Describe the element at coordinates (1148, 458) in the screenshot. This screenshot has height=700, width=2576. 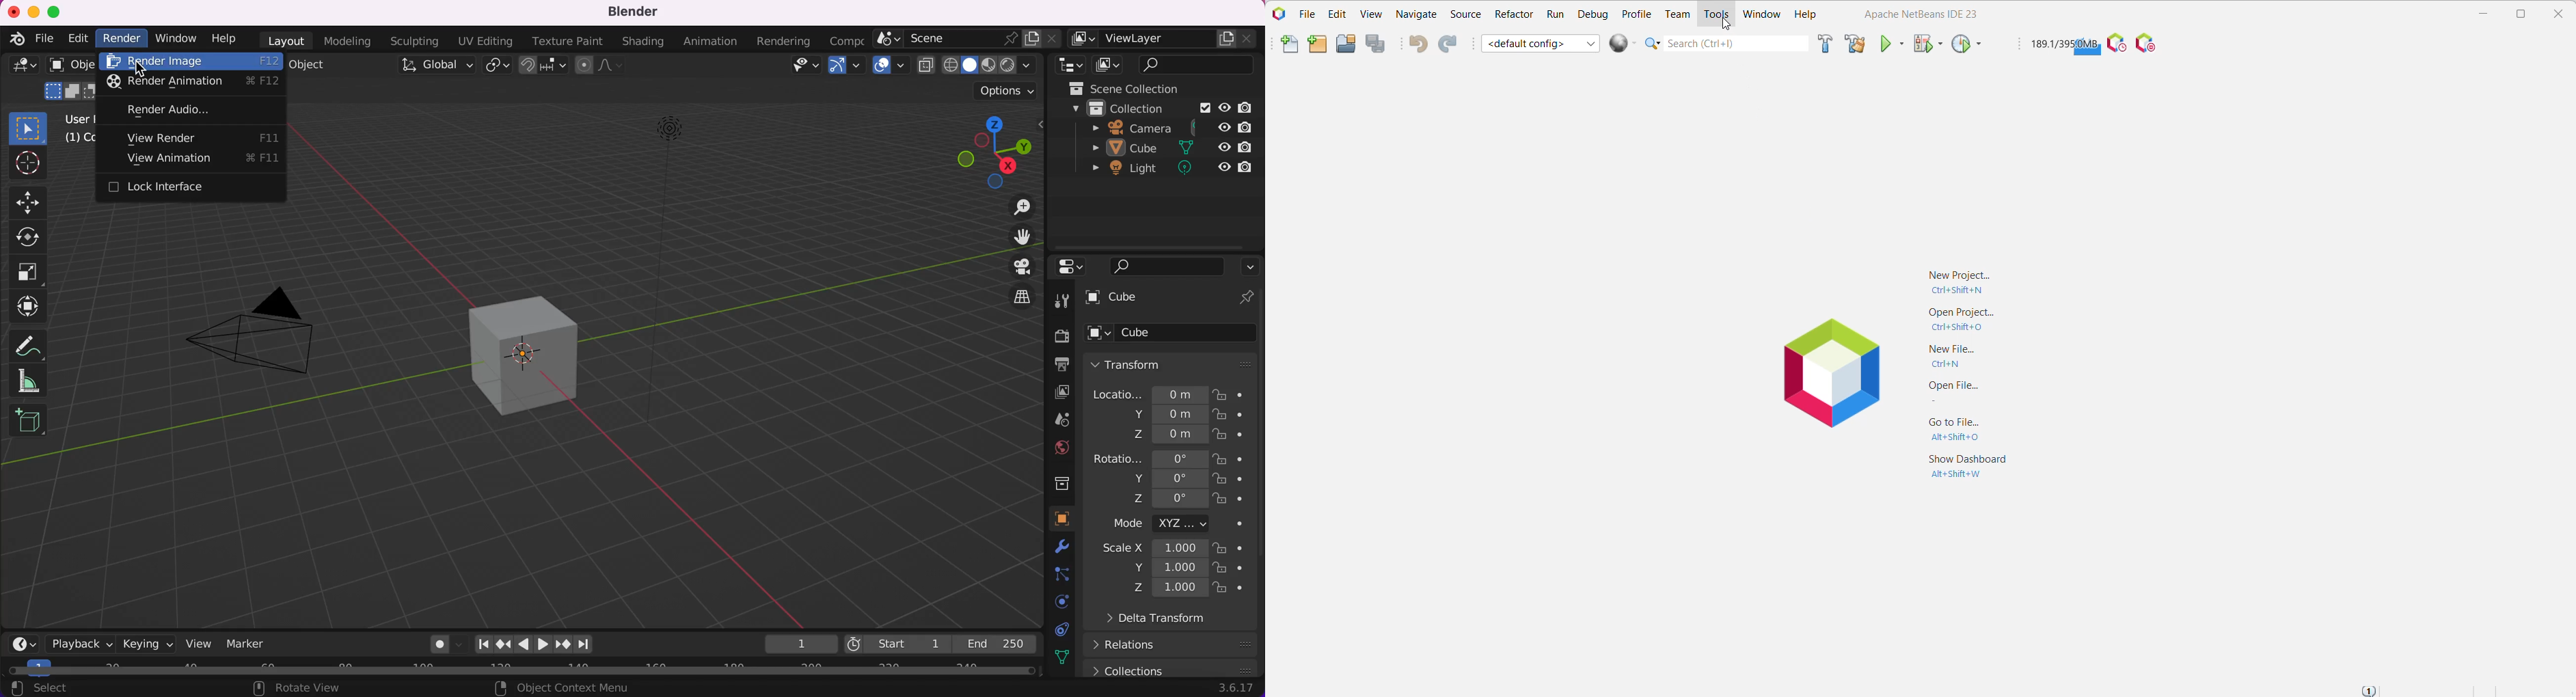
I see `rotatio... 0` at that location.